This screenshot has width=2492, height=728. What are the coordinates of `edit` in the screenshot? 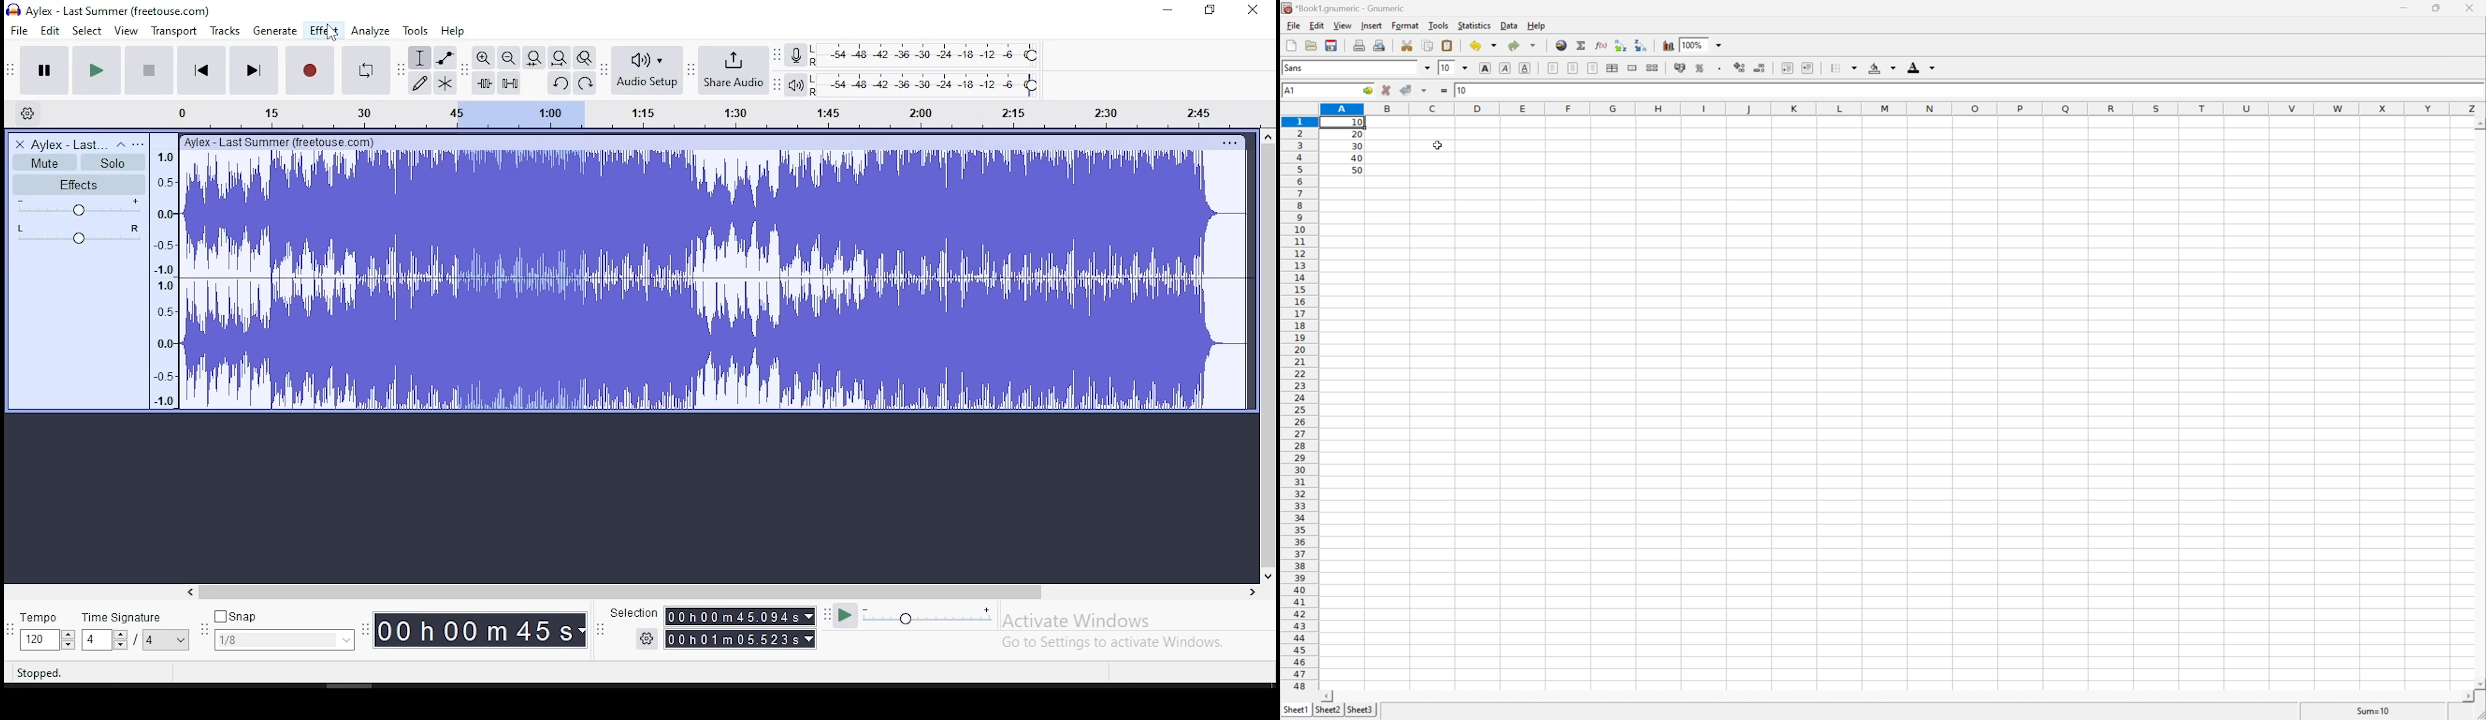 It's located at (50, 31).